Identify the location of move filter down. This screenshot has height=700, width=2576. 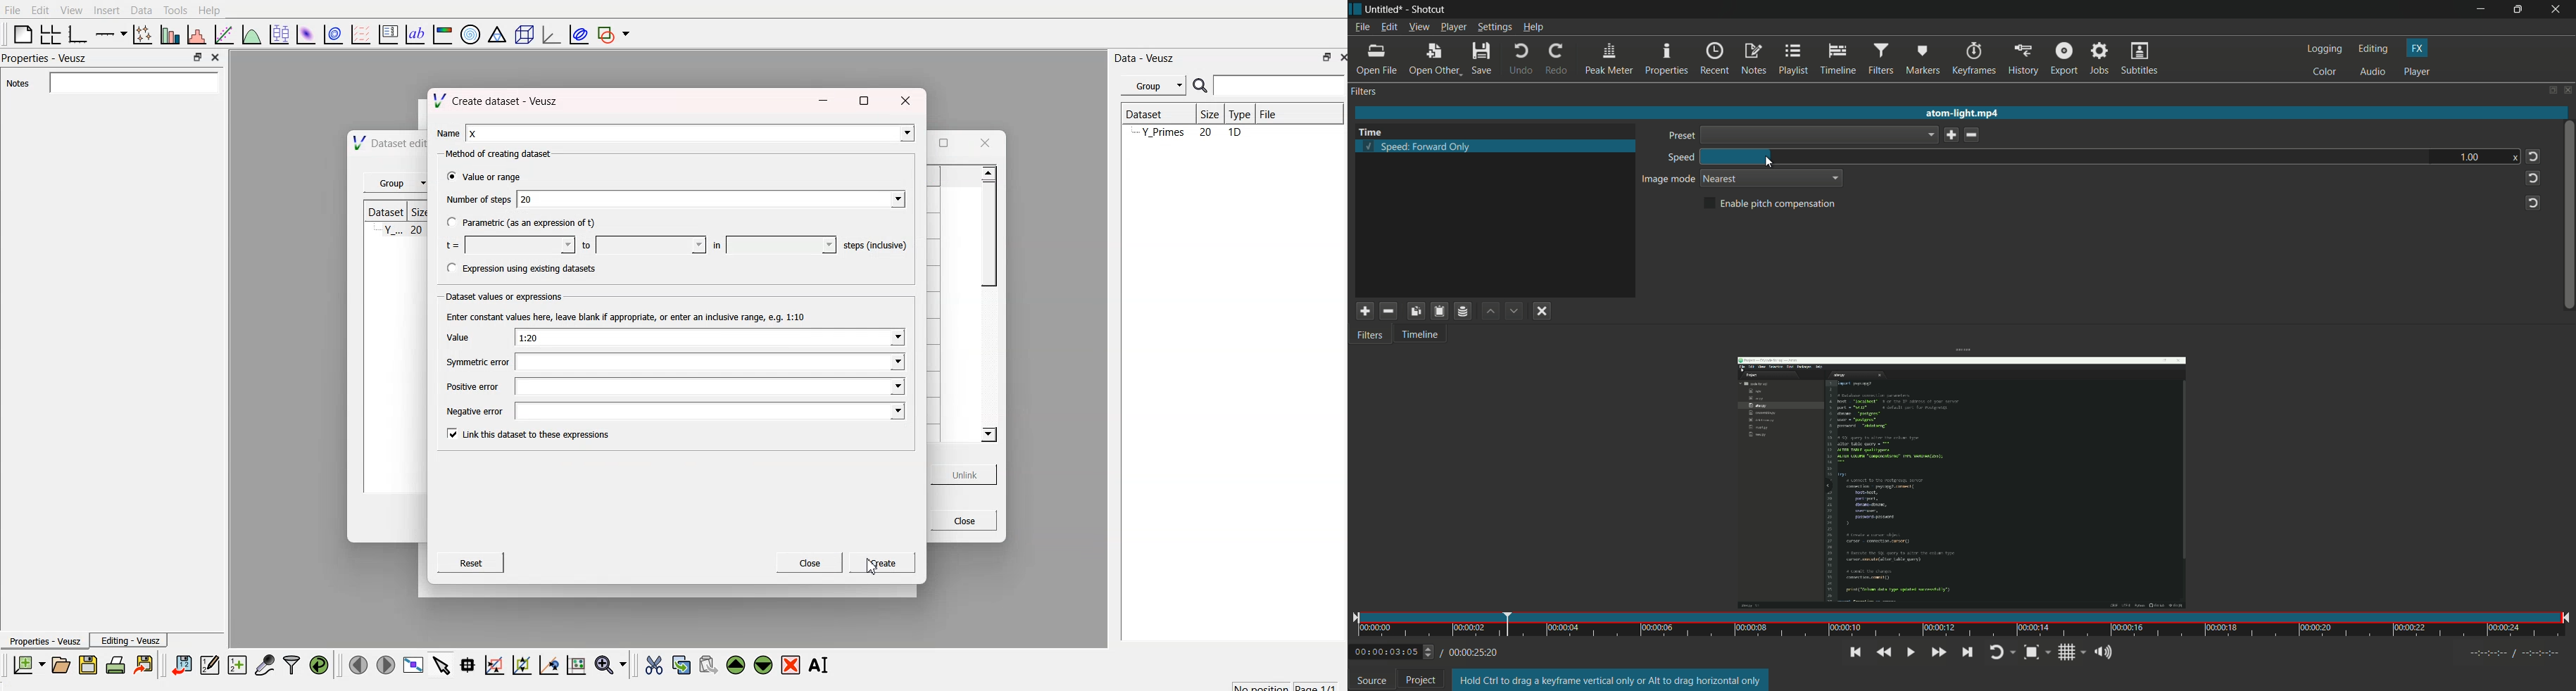
(1515, 311).